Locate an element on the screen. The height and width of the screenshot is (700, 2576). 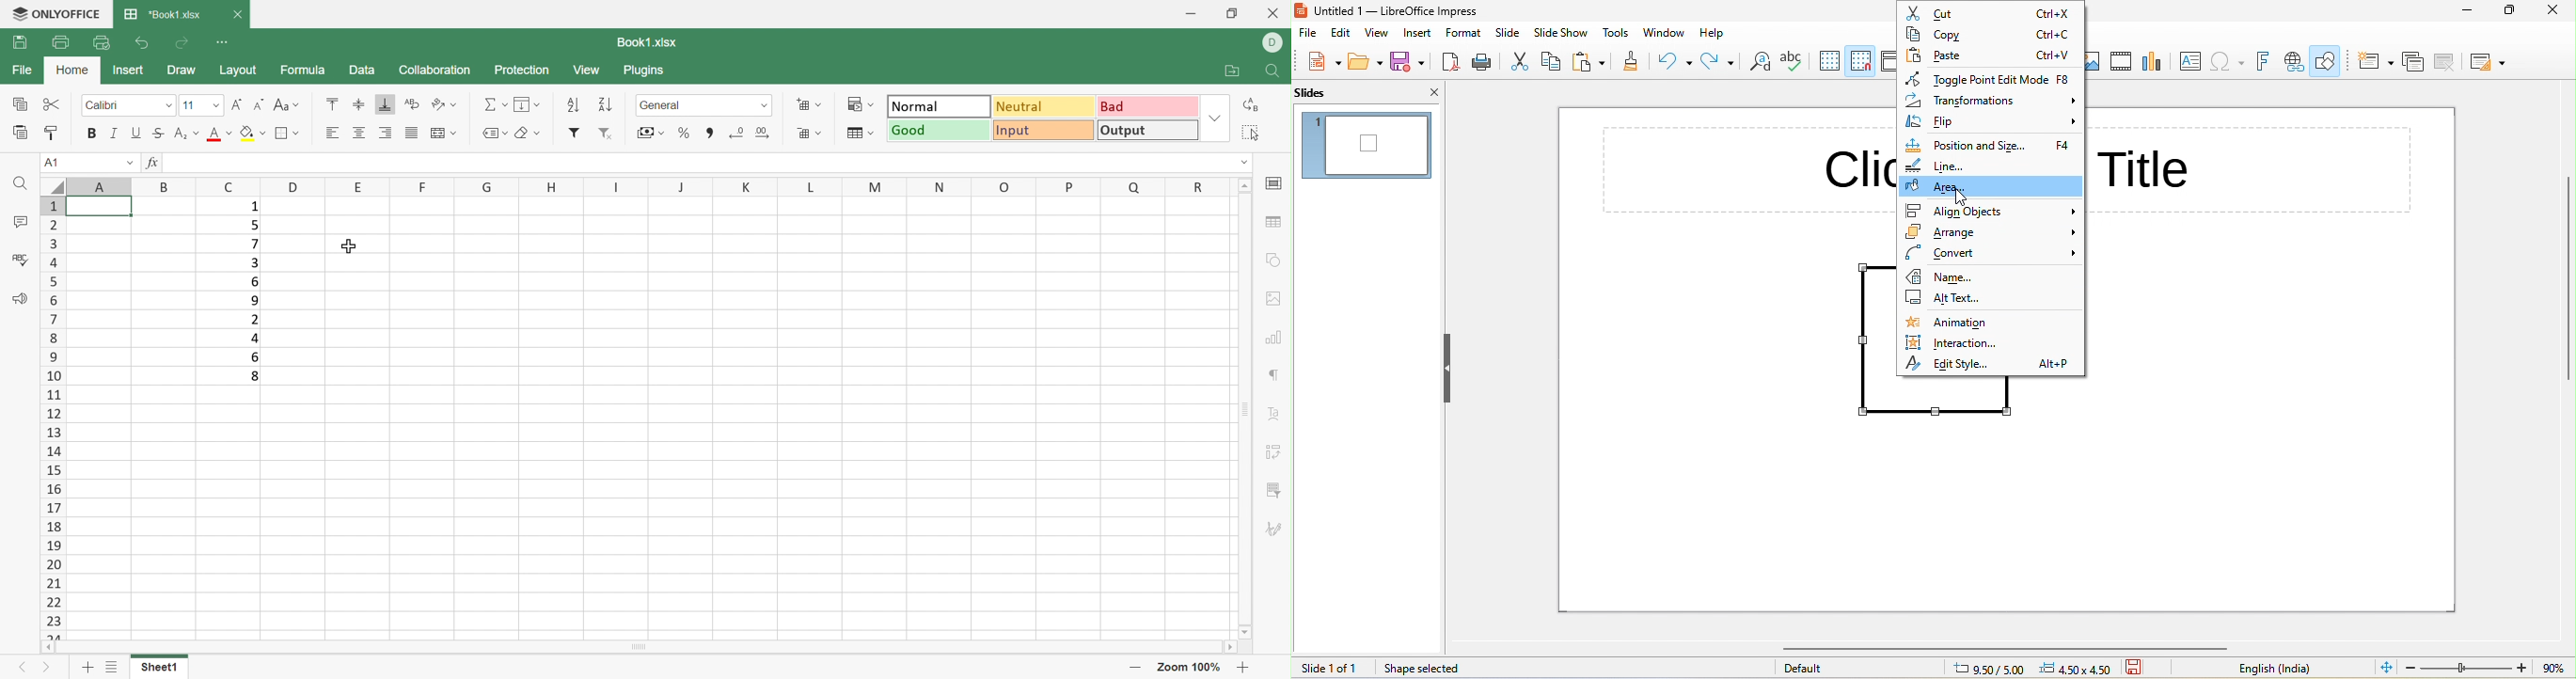
slide in slide pane is located at coordinates (1366, 146).